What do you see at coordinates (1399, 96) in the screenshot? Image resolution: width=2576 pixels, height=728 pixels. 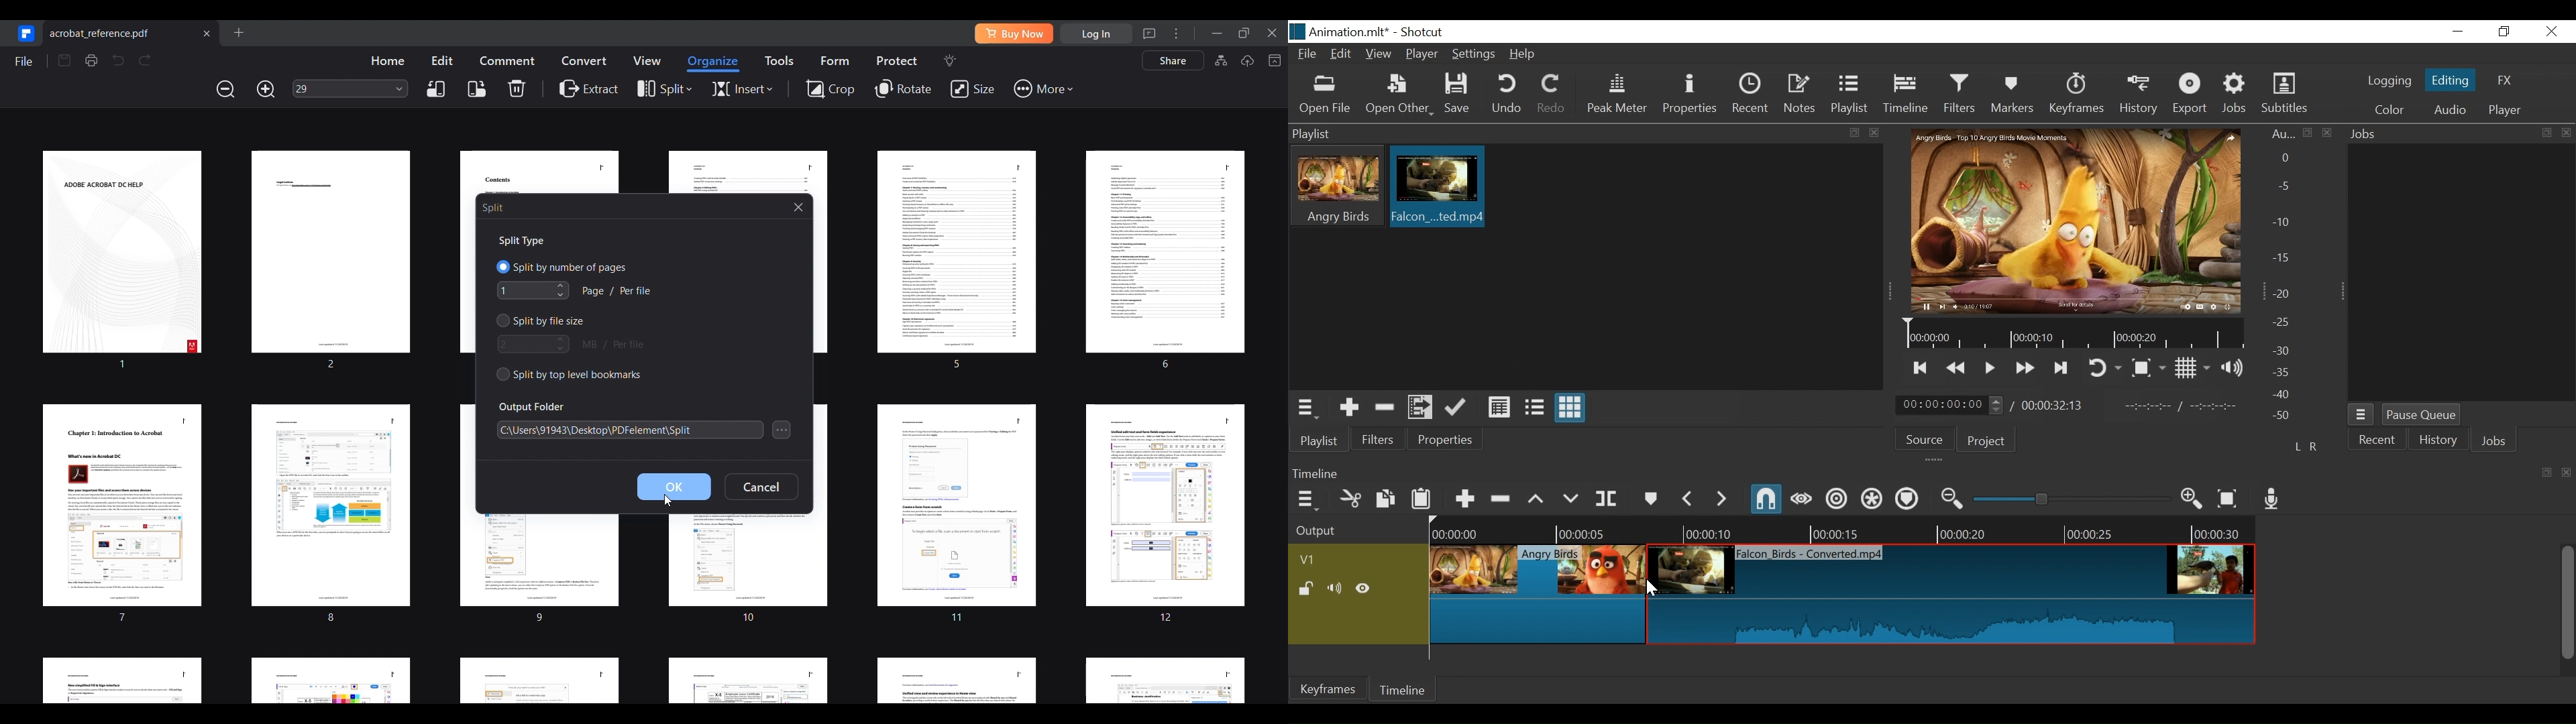 I see `Open Other` at bounding box center [1399, 96].